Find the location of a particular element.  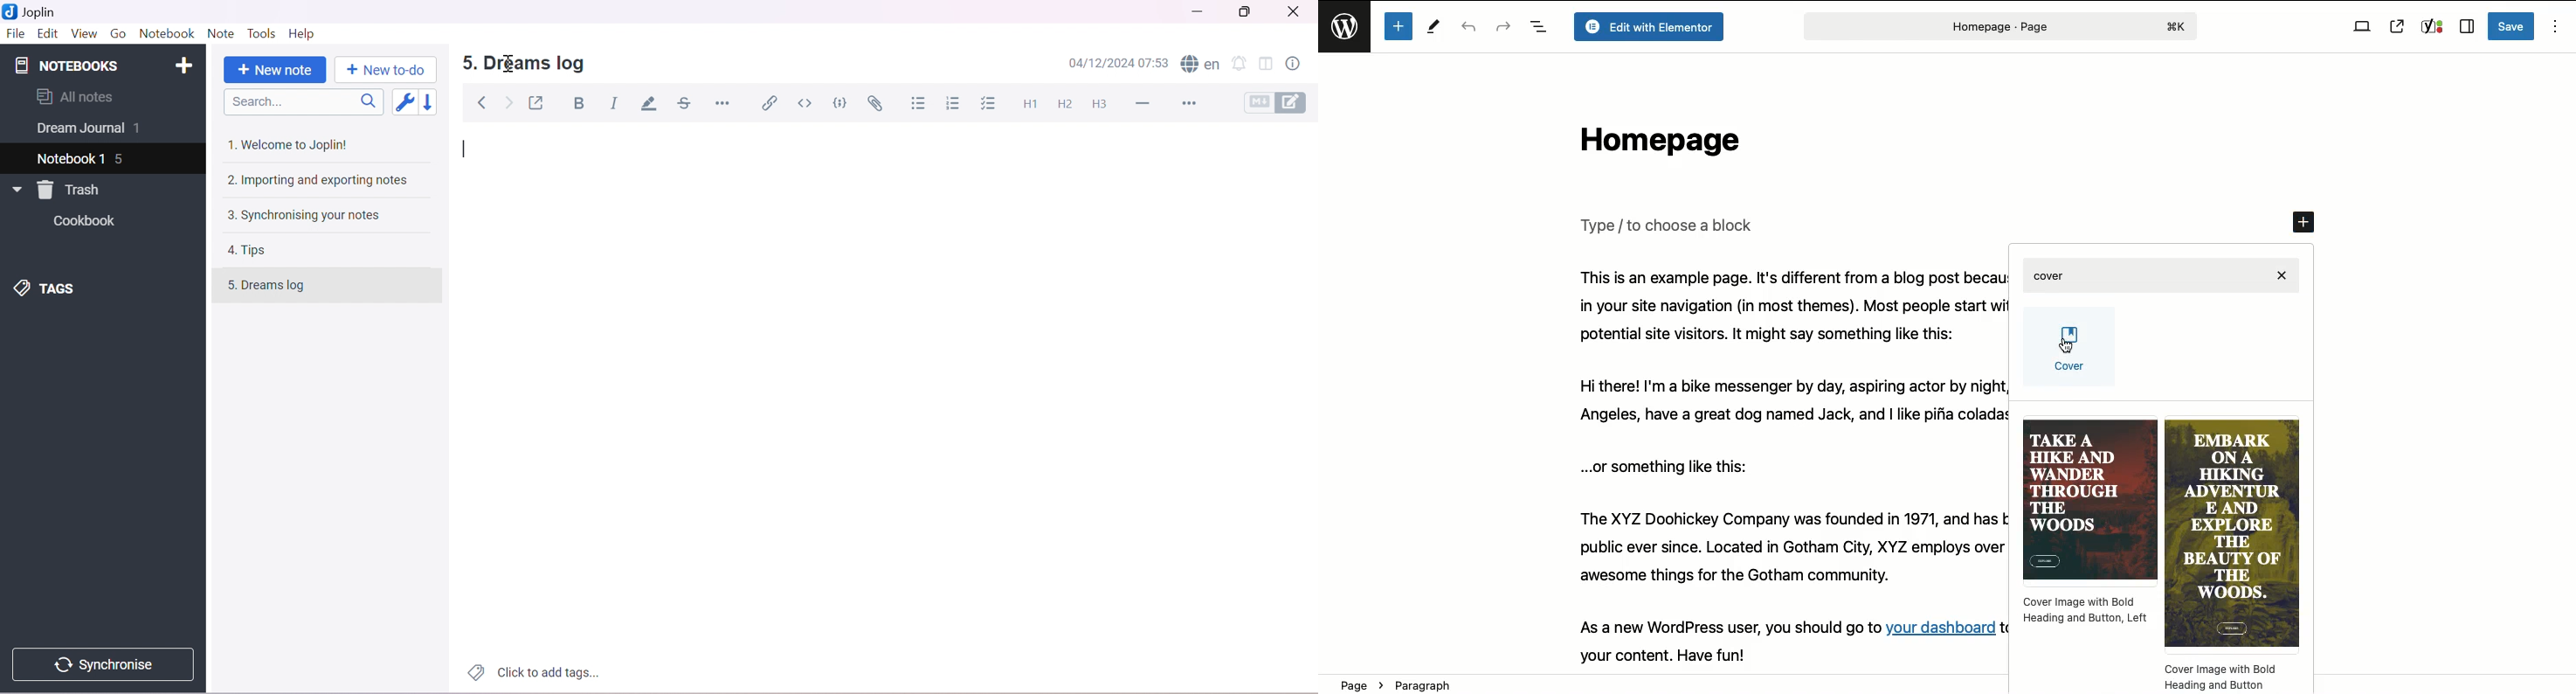

Add new block is located at coordinates (2306, 224).